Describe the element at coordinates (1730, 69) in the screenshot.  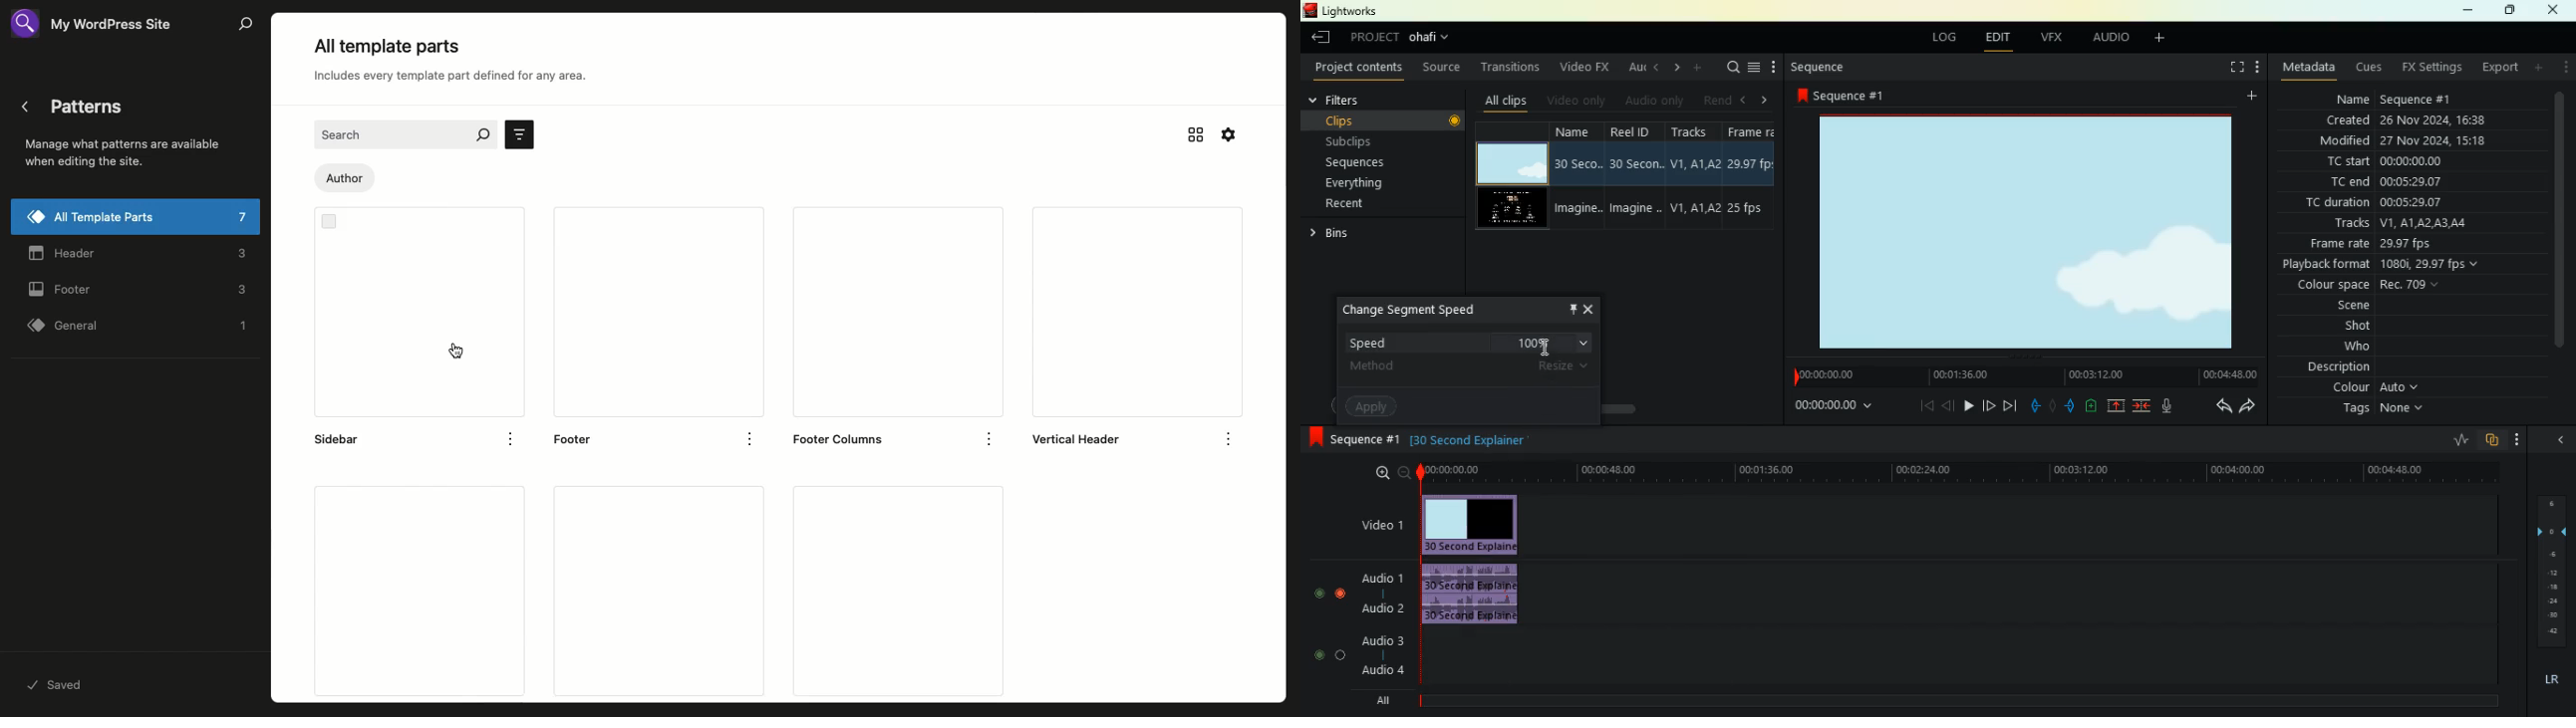
I see `search` at that location.